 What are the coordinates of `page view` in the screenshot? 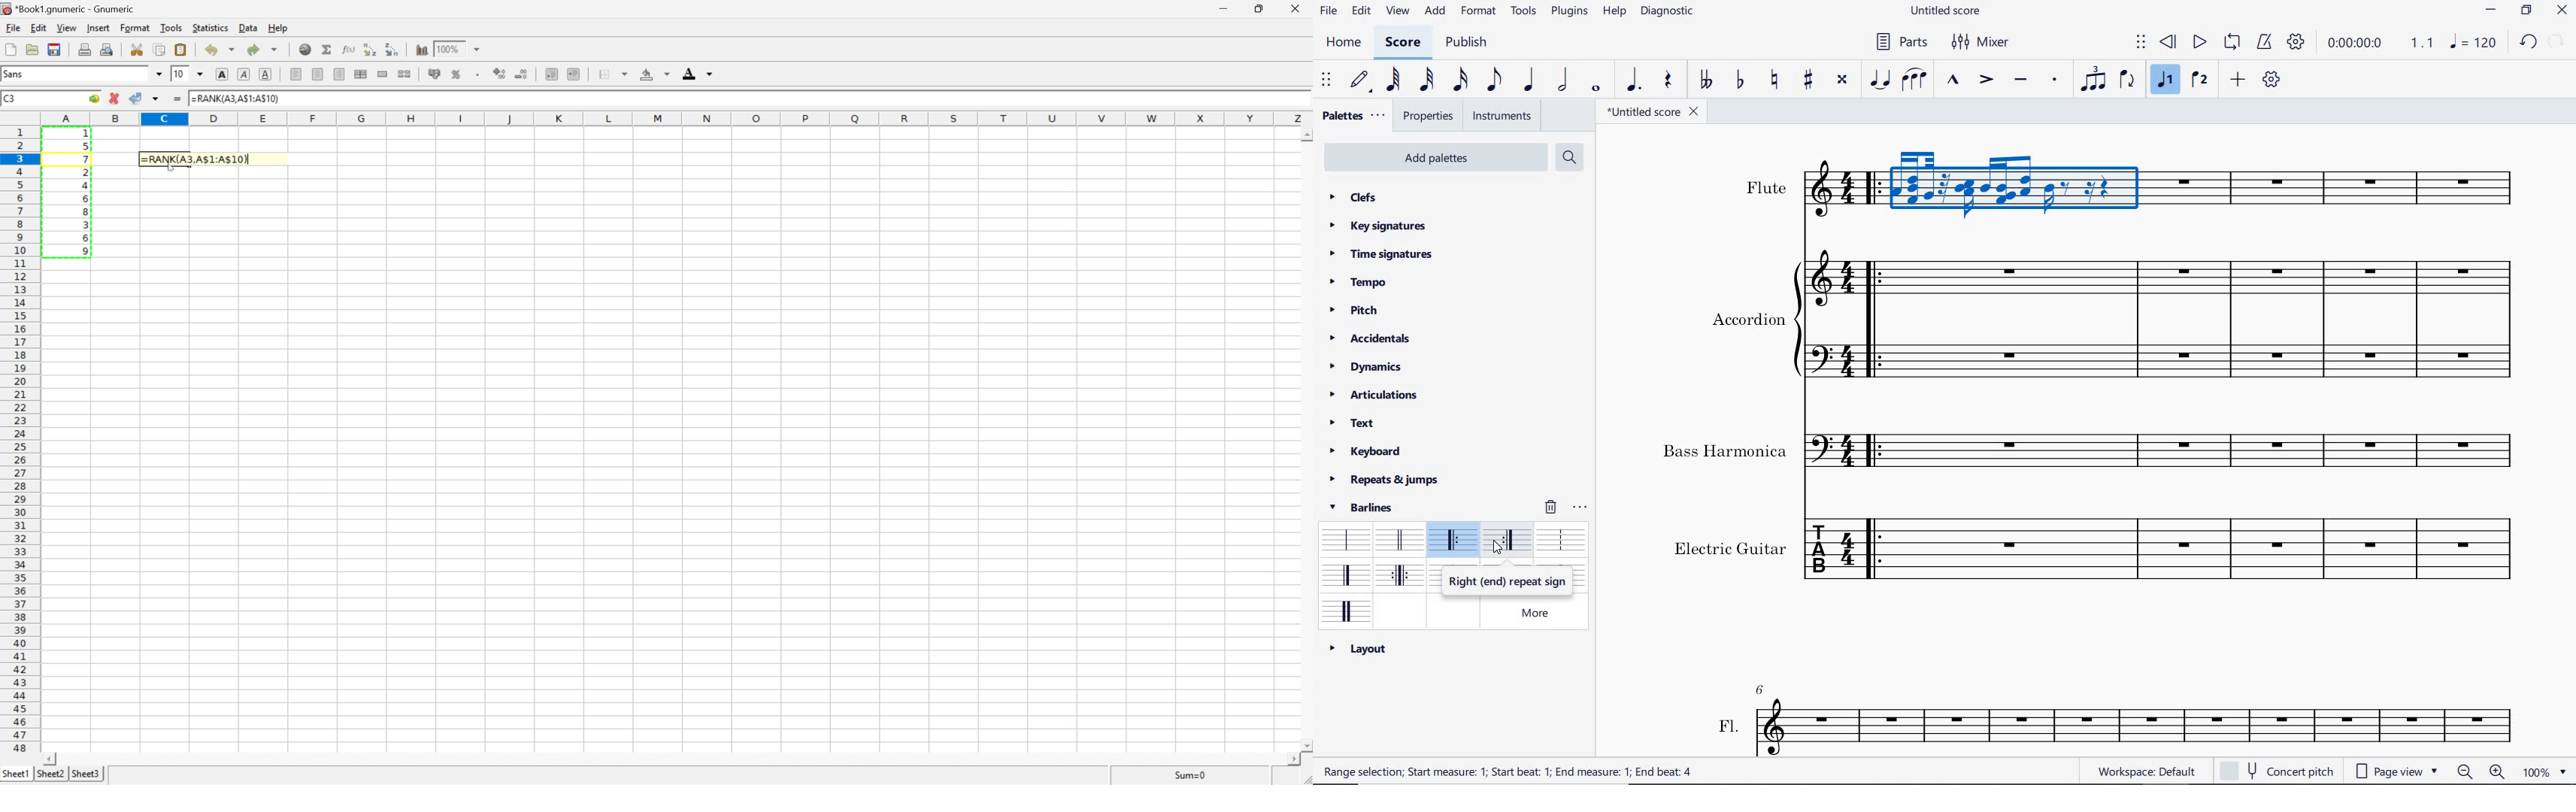 It's located at (2400, 769).